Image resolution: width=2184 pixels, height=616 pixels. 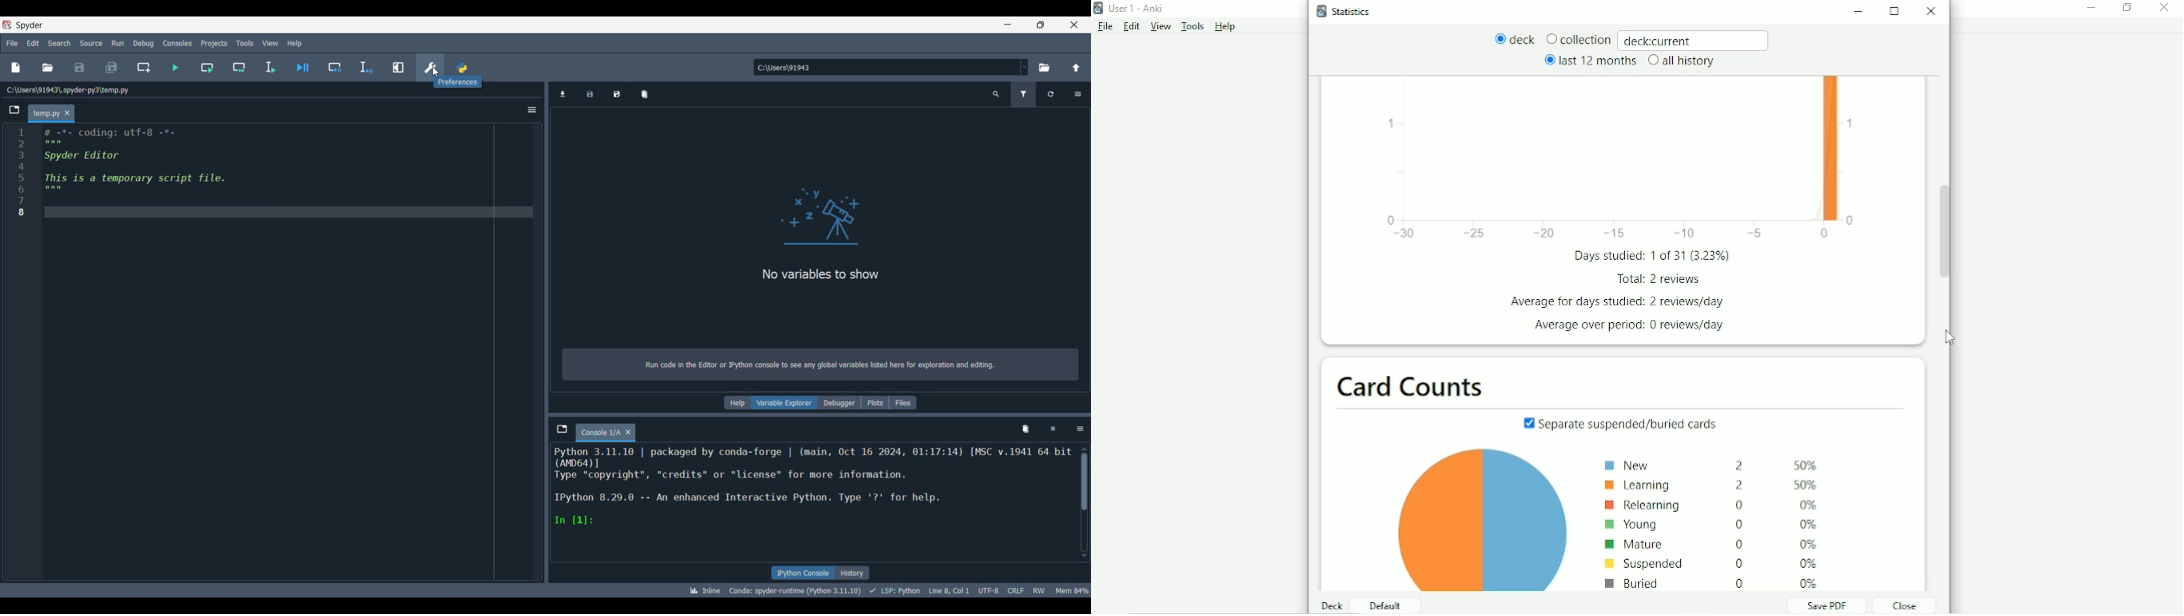 What do you see at coordinates (1051, 94) in the screenshot?
I see `Reload variables` at bounding box center [1051, 94].